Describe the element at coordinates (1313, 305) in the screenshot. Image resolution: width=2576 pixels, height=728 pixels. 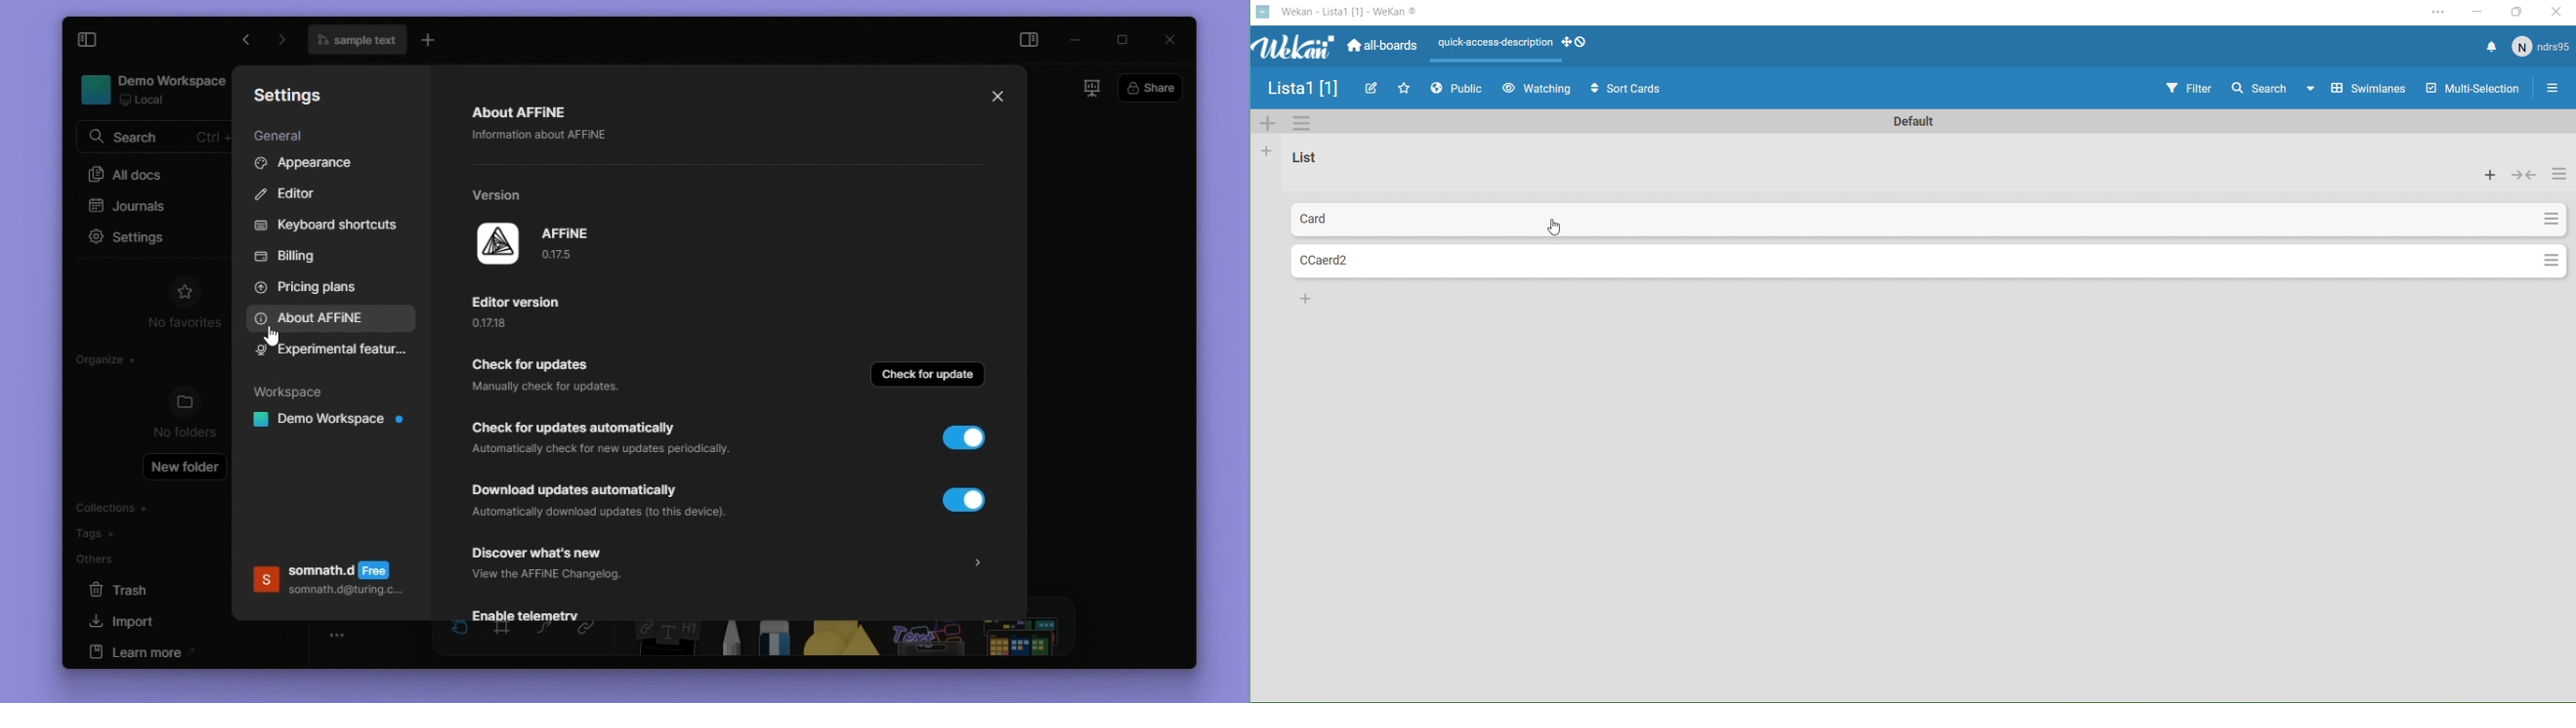
I see `More` at that location.